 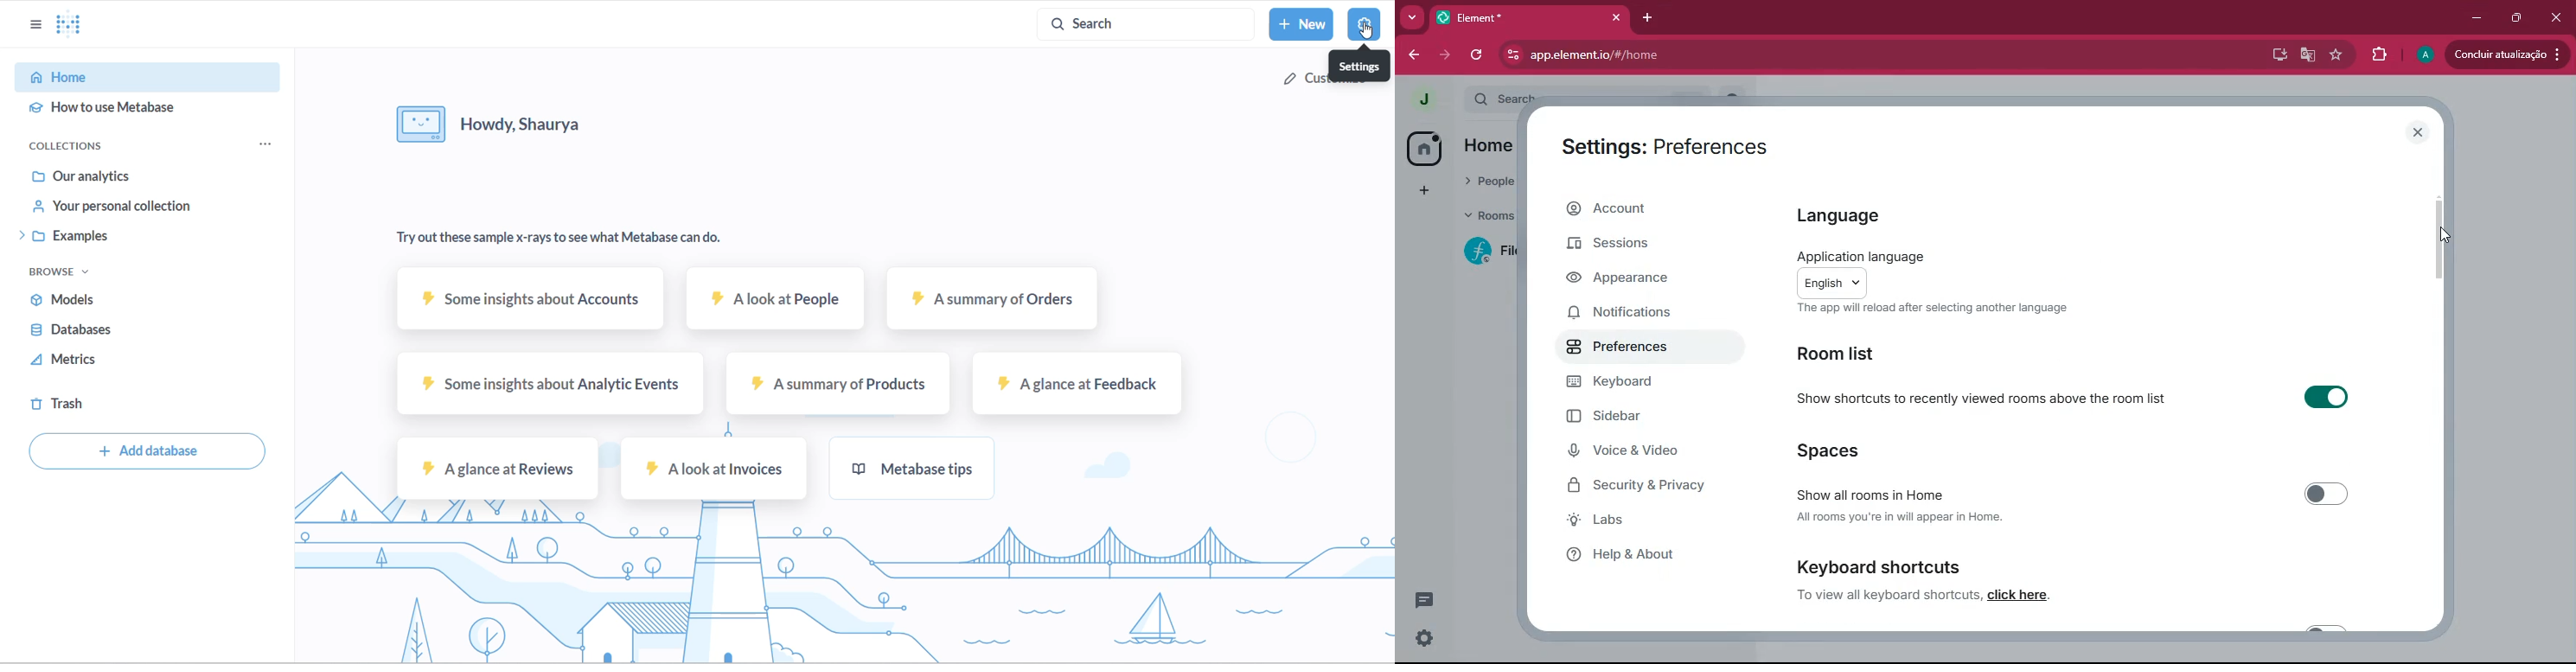 What do you see at coordinates (1640, 280) in the screenshot?
I see `appearance` at bounding box center [1640, 280].